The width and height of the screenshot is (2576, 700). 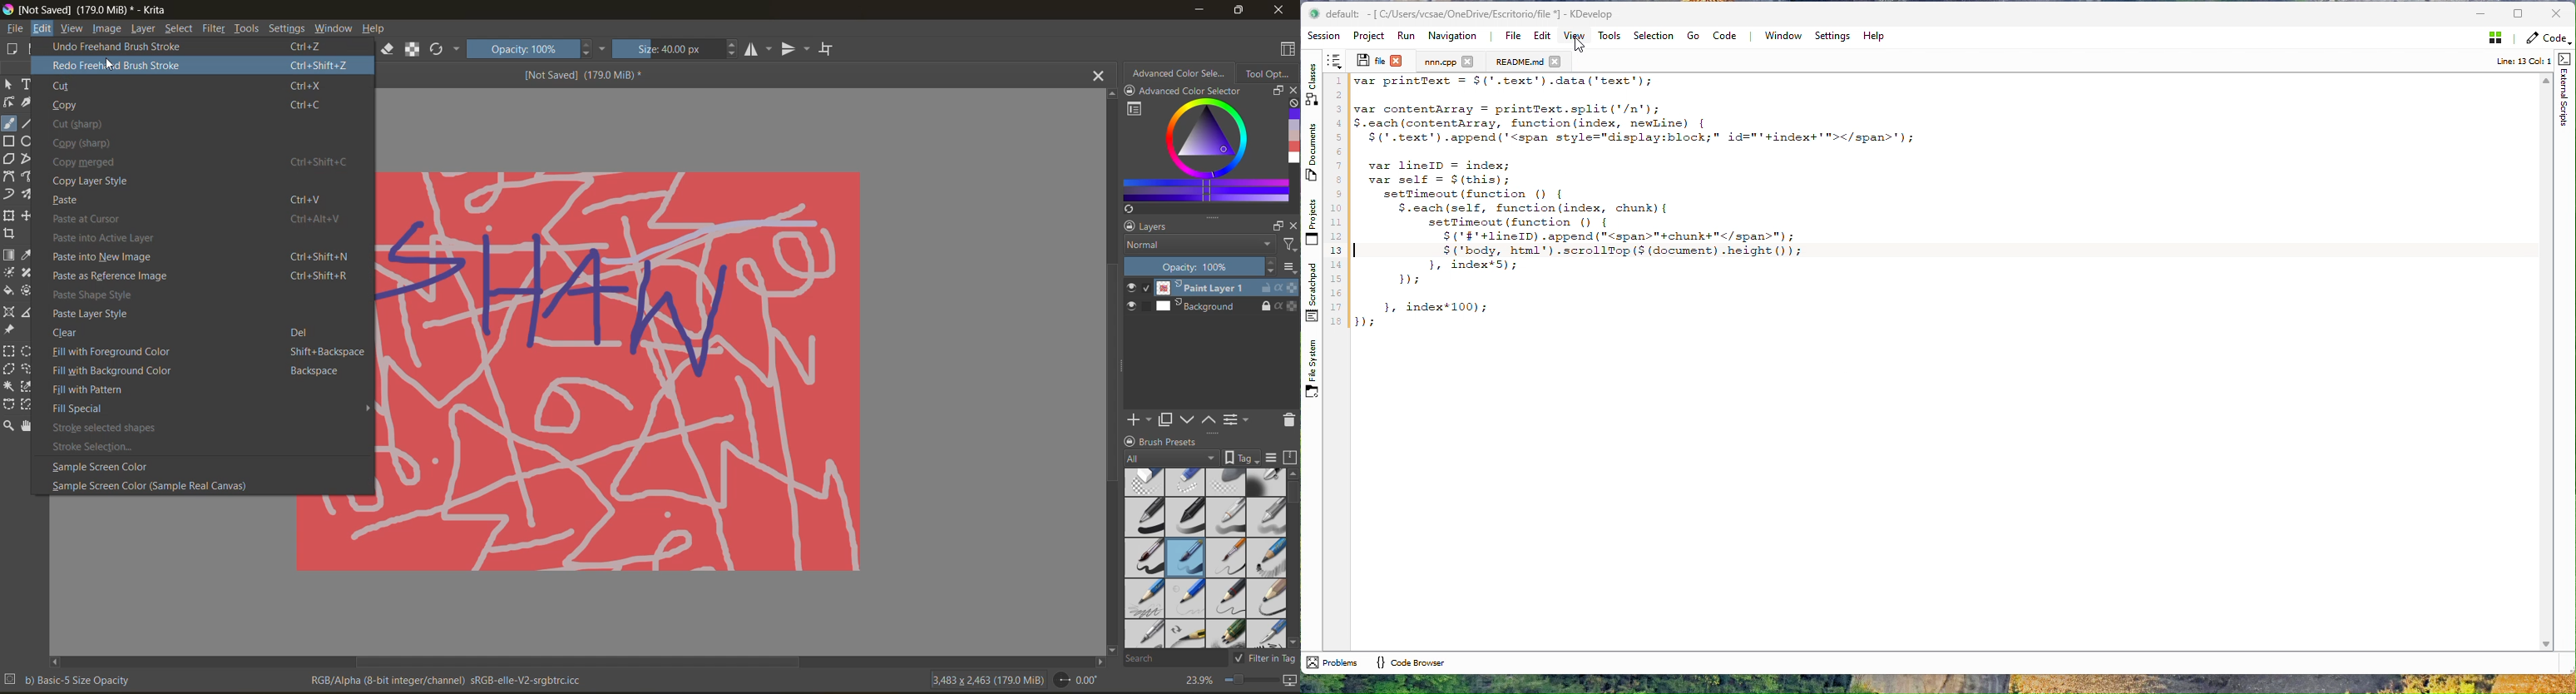 I want to click on multi brush tool, so click(x=30, y=195).